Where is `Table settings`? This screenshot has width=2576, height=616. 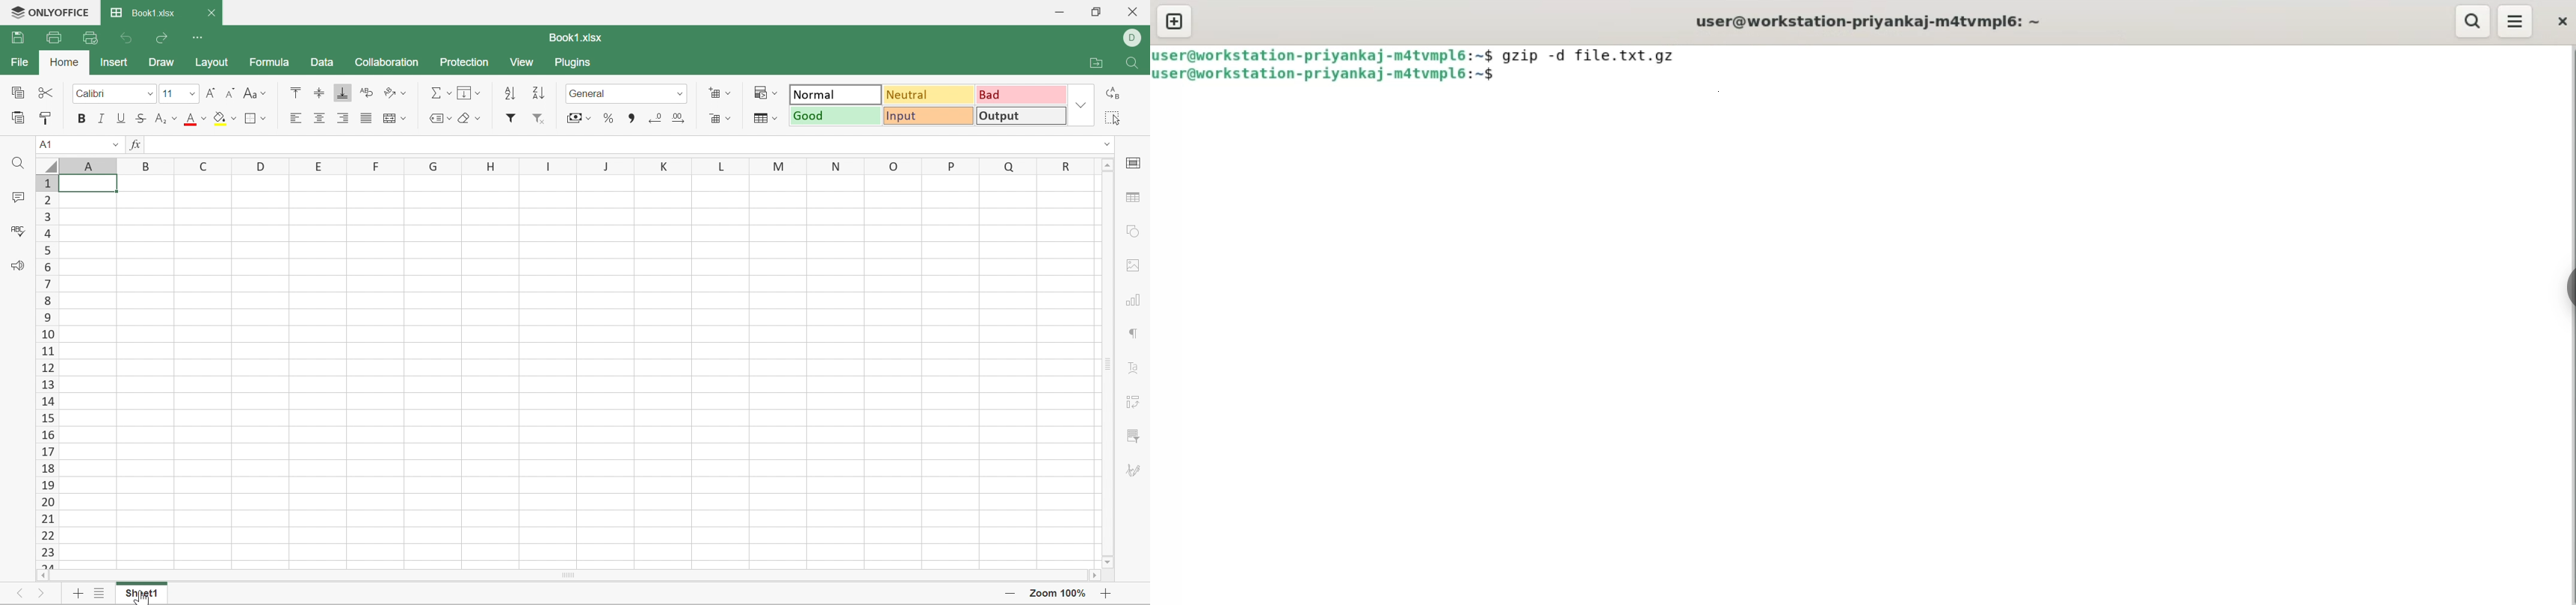 Table settings is located at coordinates (1136, 198).